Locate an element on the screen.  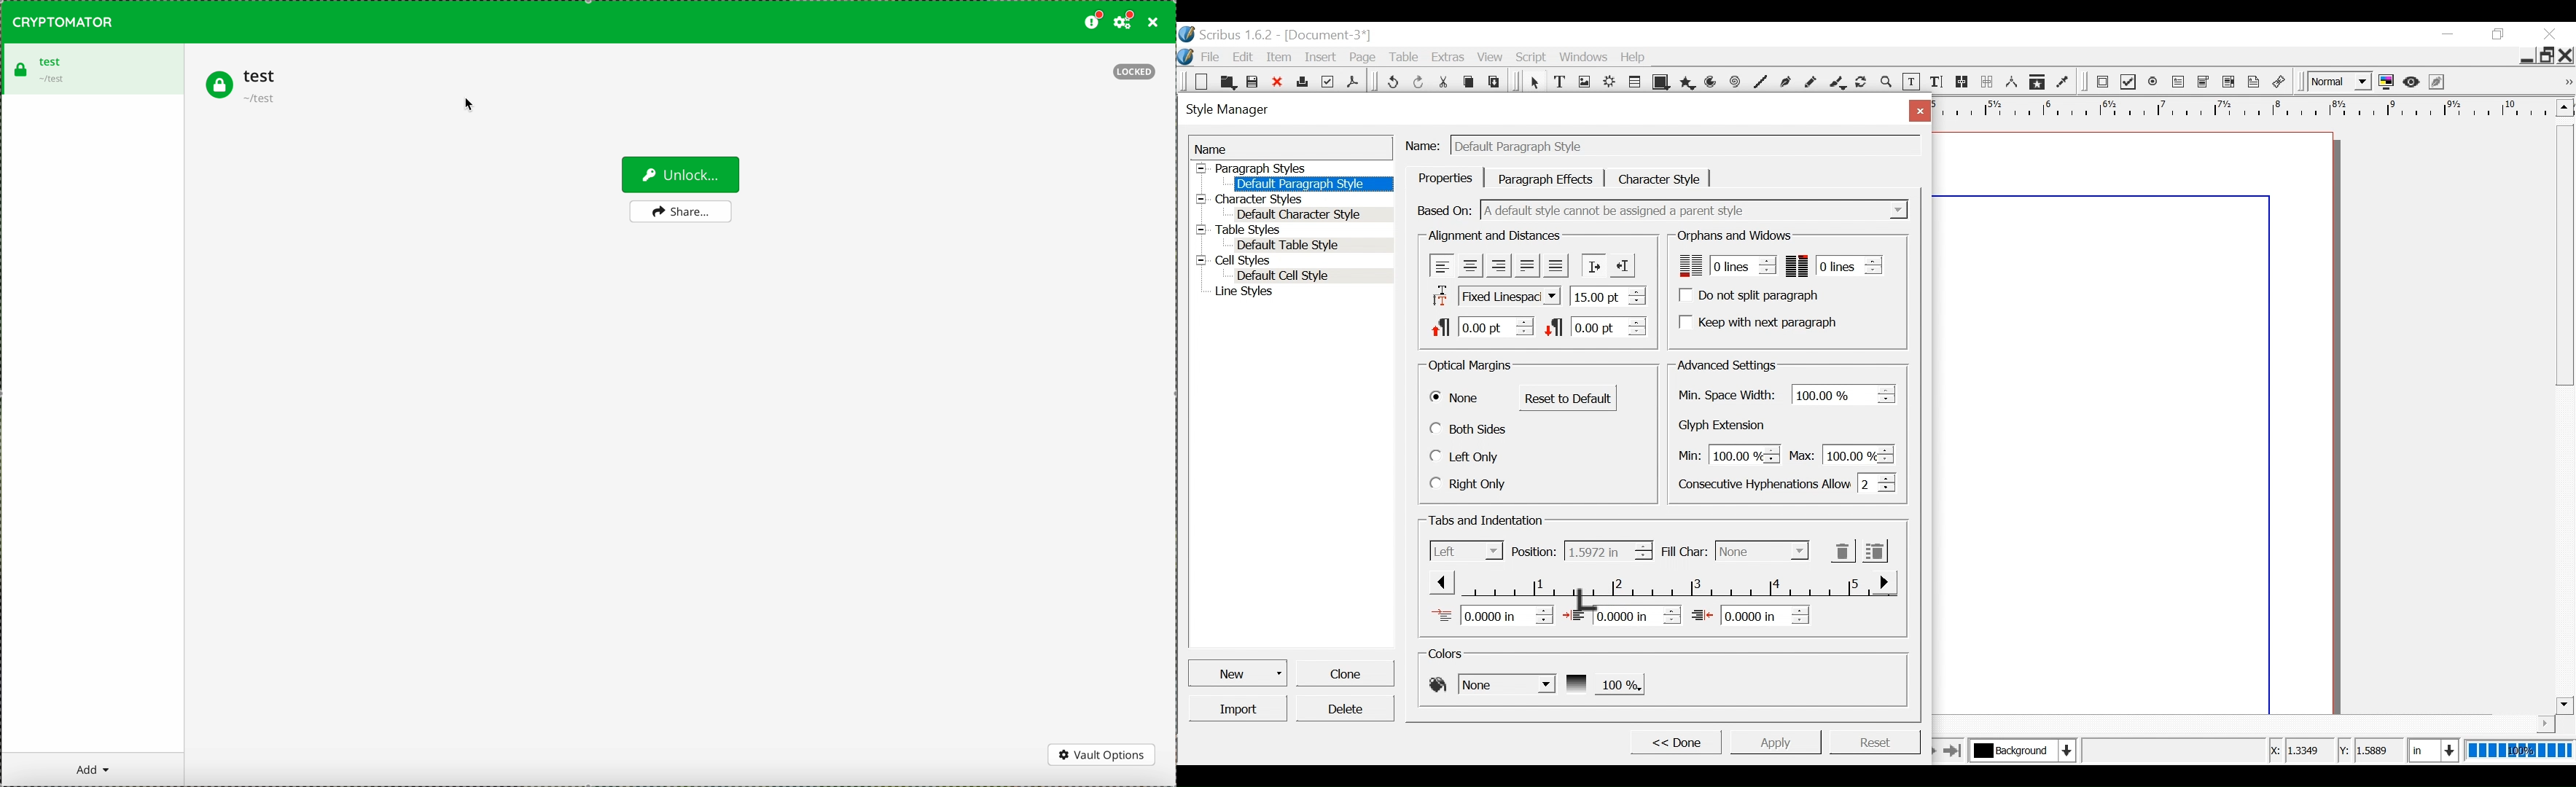
Space Above is located at coordinates (1482, 325).